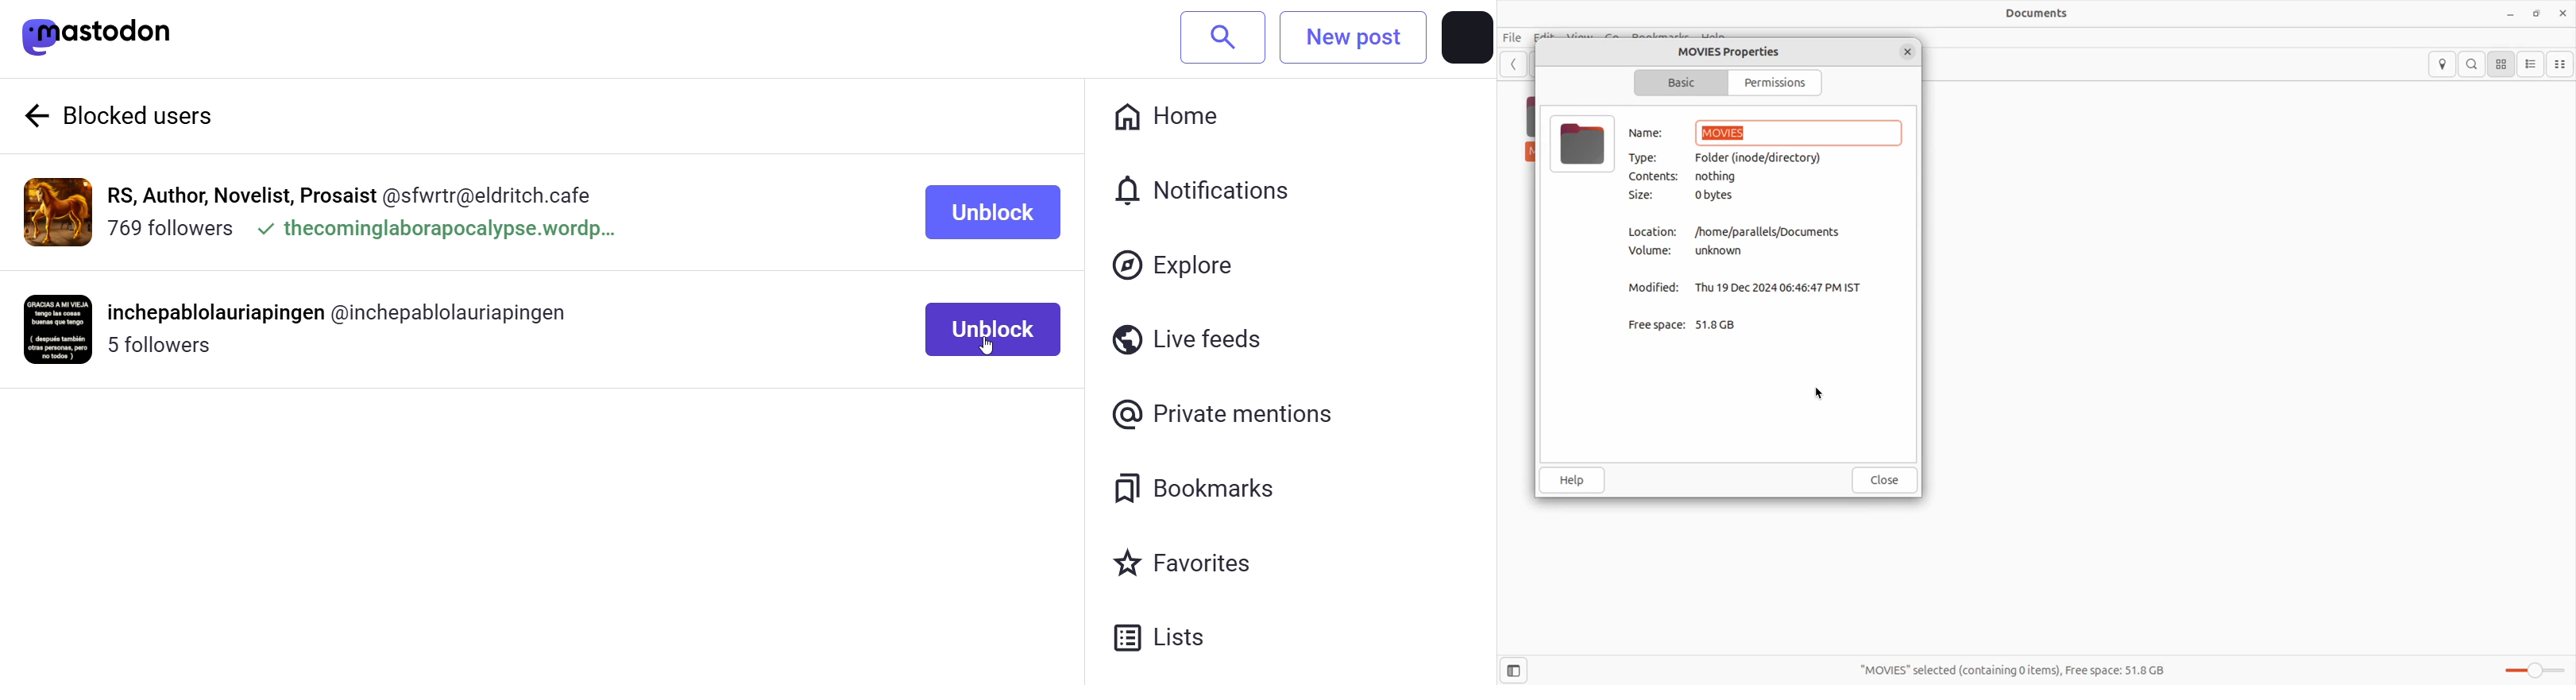 This screenshot has width=2576, height=700. I want to click on Unblock , so click(989, 329).